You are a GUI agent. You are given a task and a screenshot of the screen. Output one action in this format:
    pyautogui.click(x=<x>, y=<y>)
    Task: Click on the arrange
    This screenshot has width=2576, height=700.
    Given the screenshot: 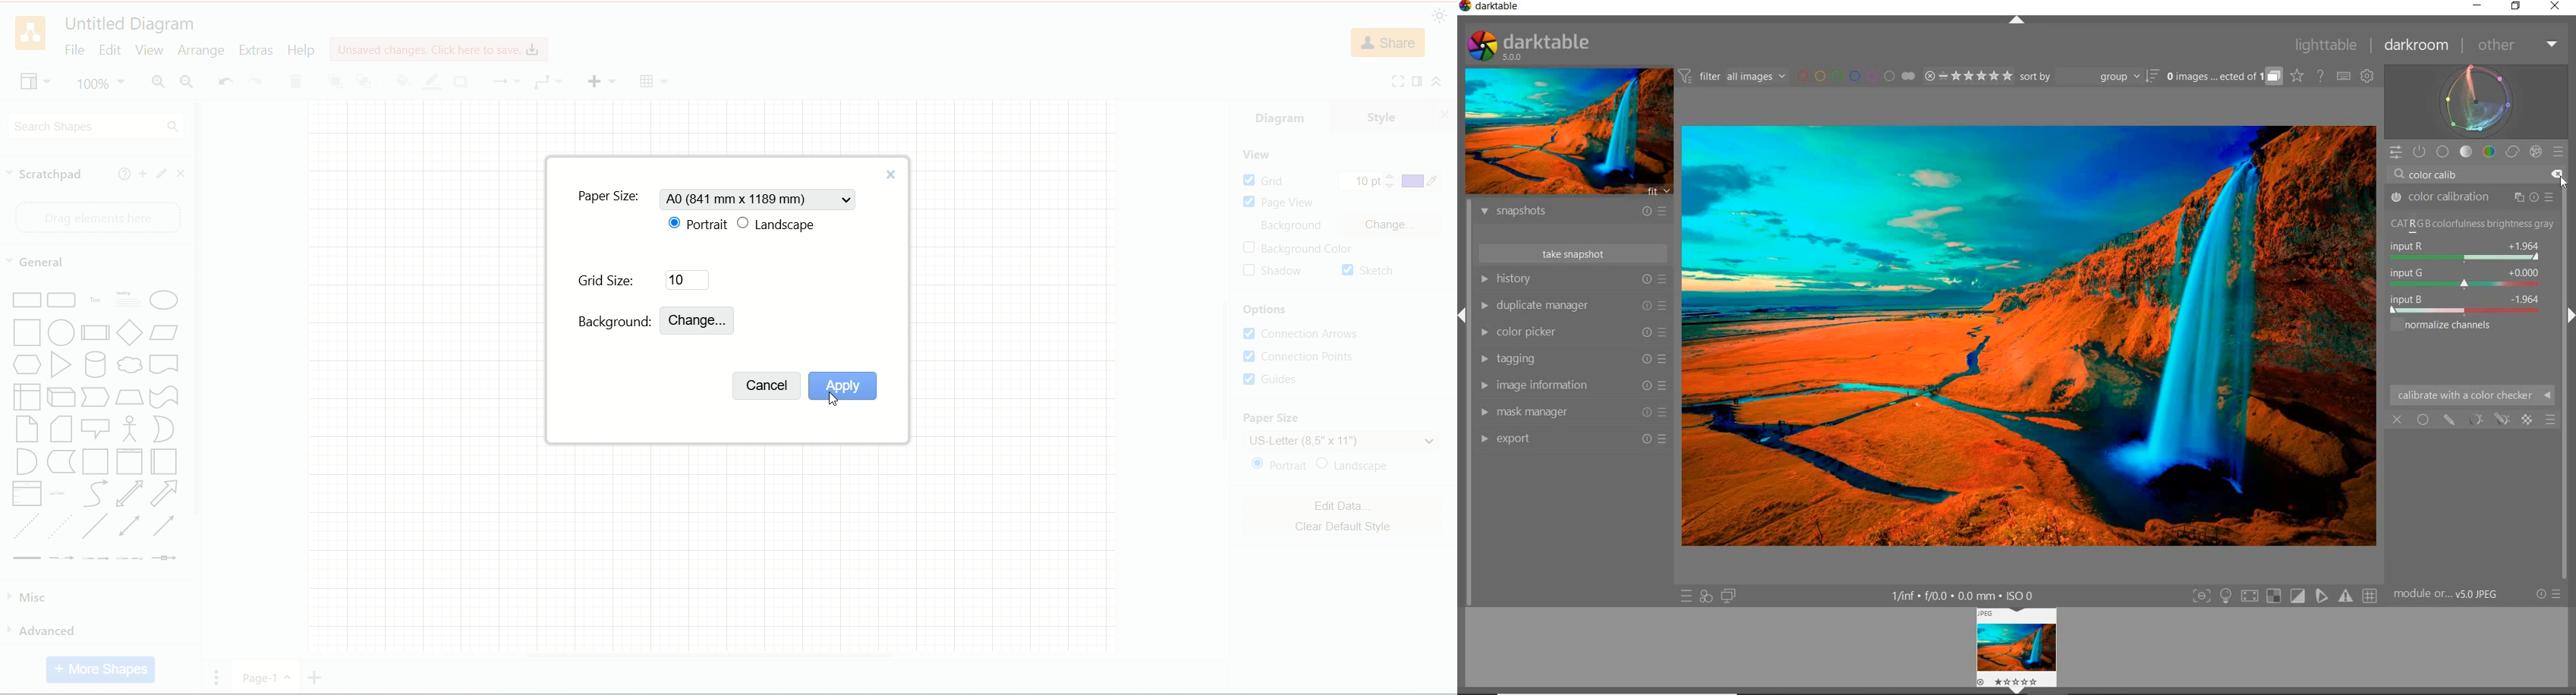 What is the action you would take?
    pyautogui.click(x=200, y=51)
    